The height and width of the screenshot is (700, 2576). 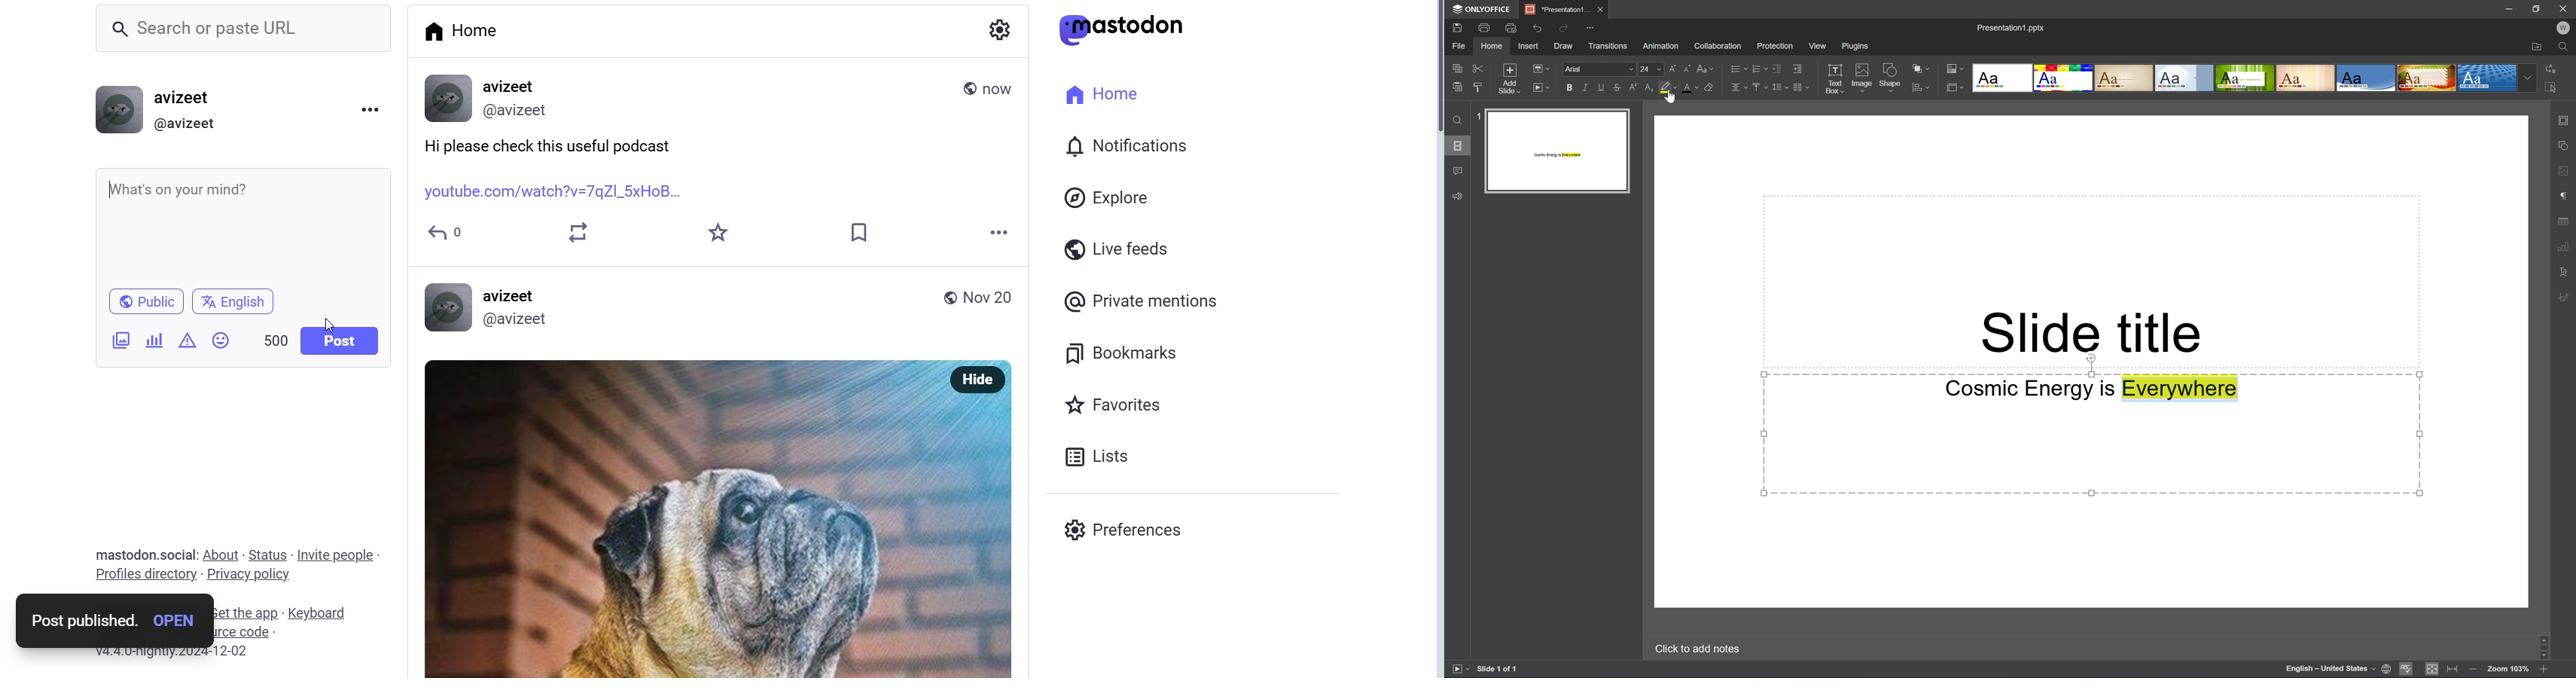 I want to click on image, so click(x=664, y=518).